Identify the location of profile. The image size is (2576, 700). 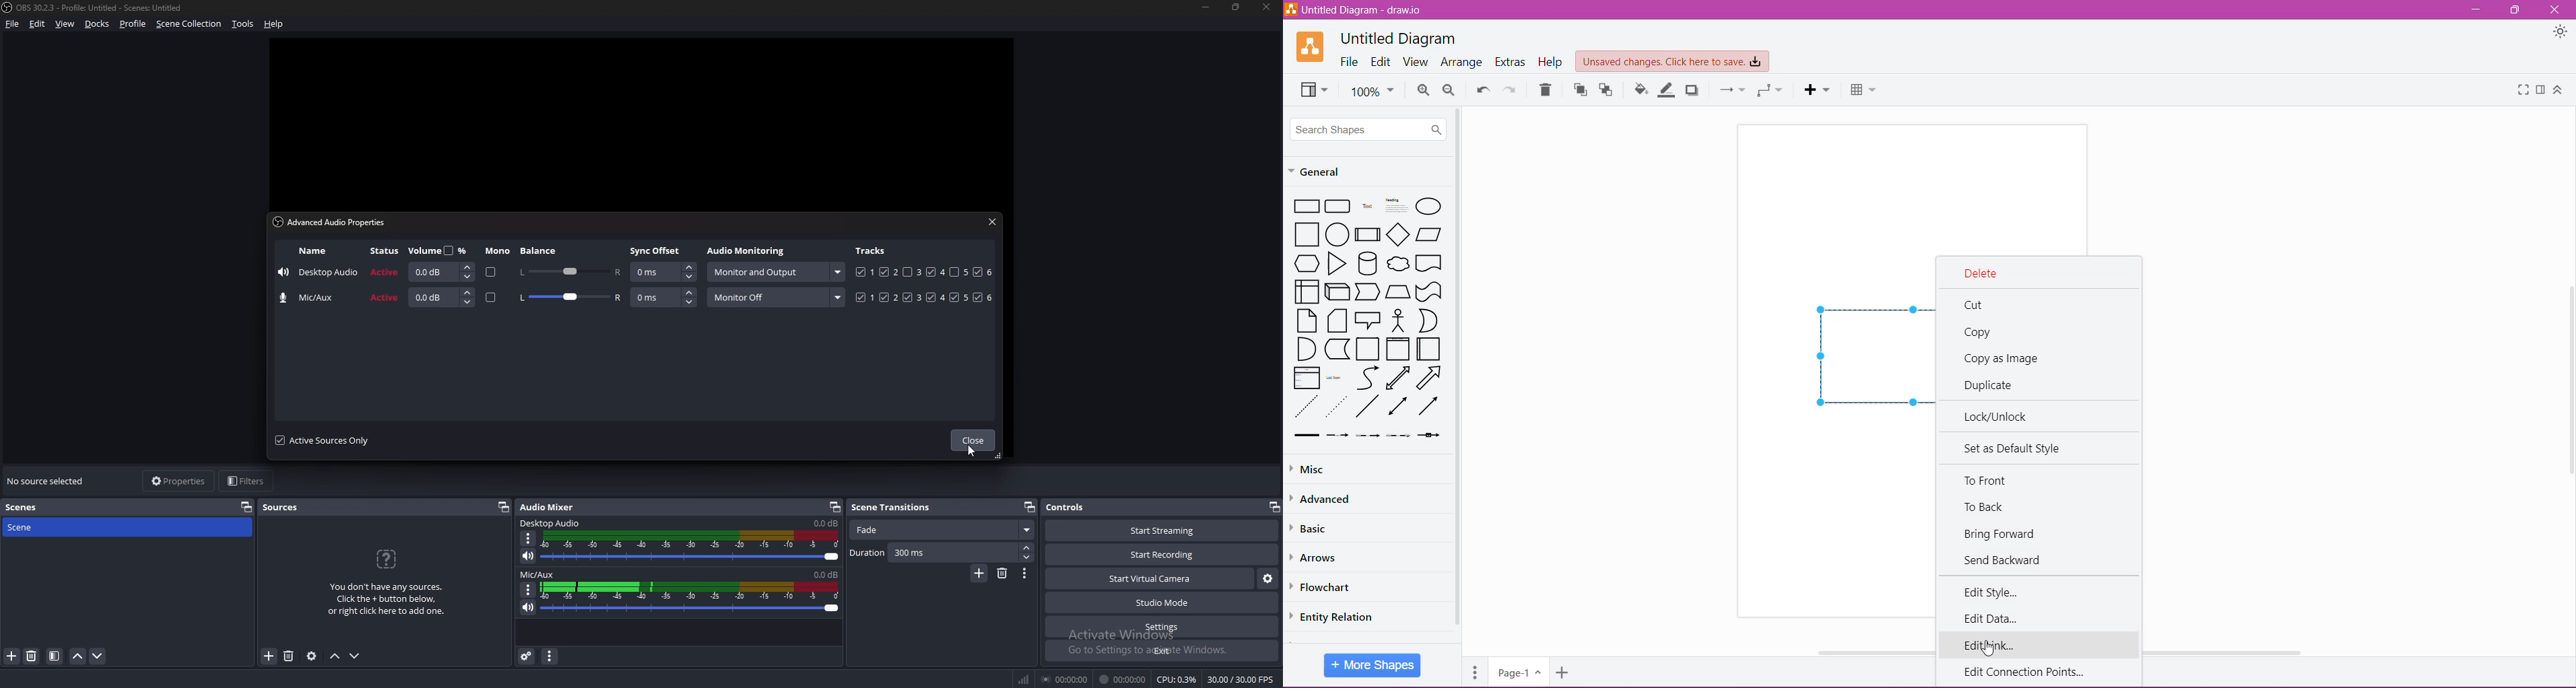
(133, 24).